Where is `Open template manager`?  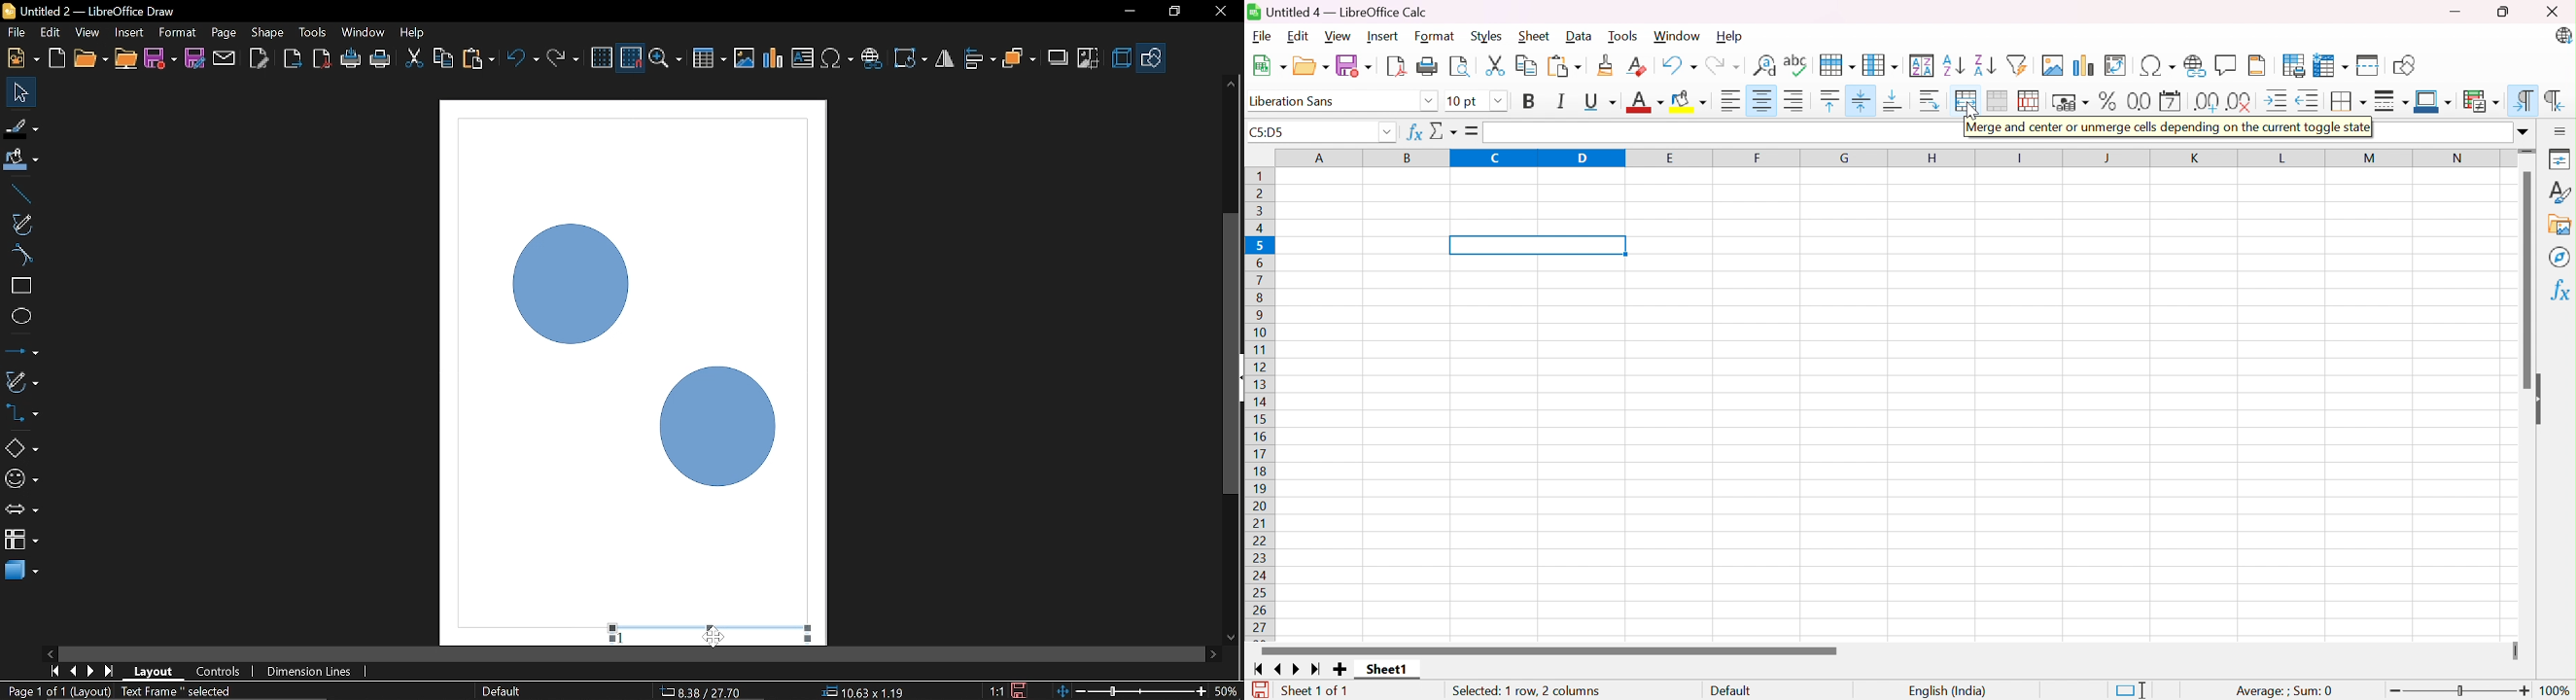
Open template manager is located at coordinates (56, 58).